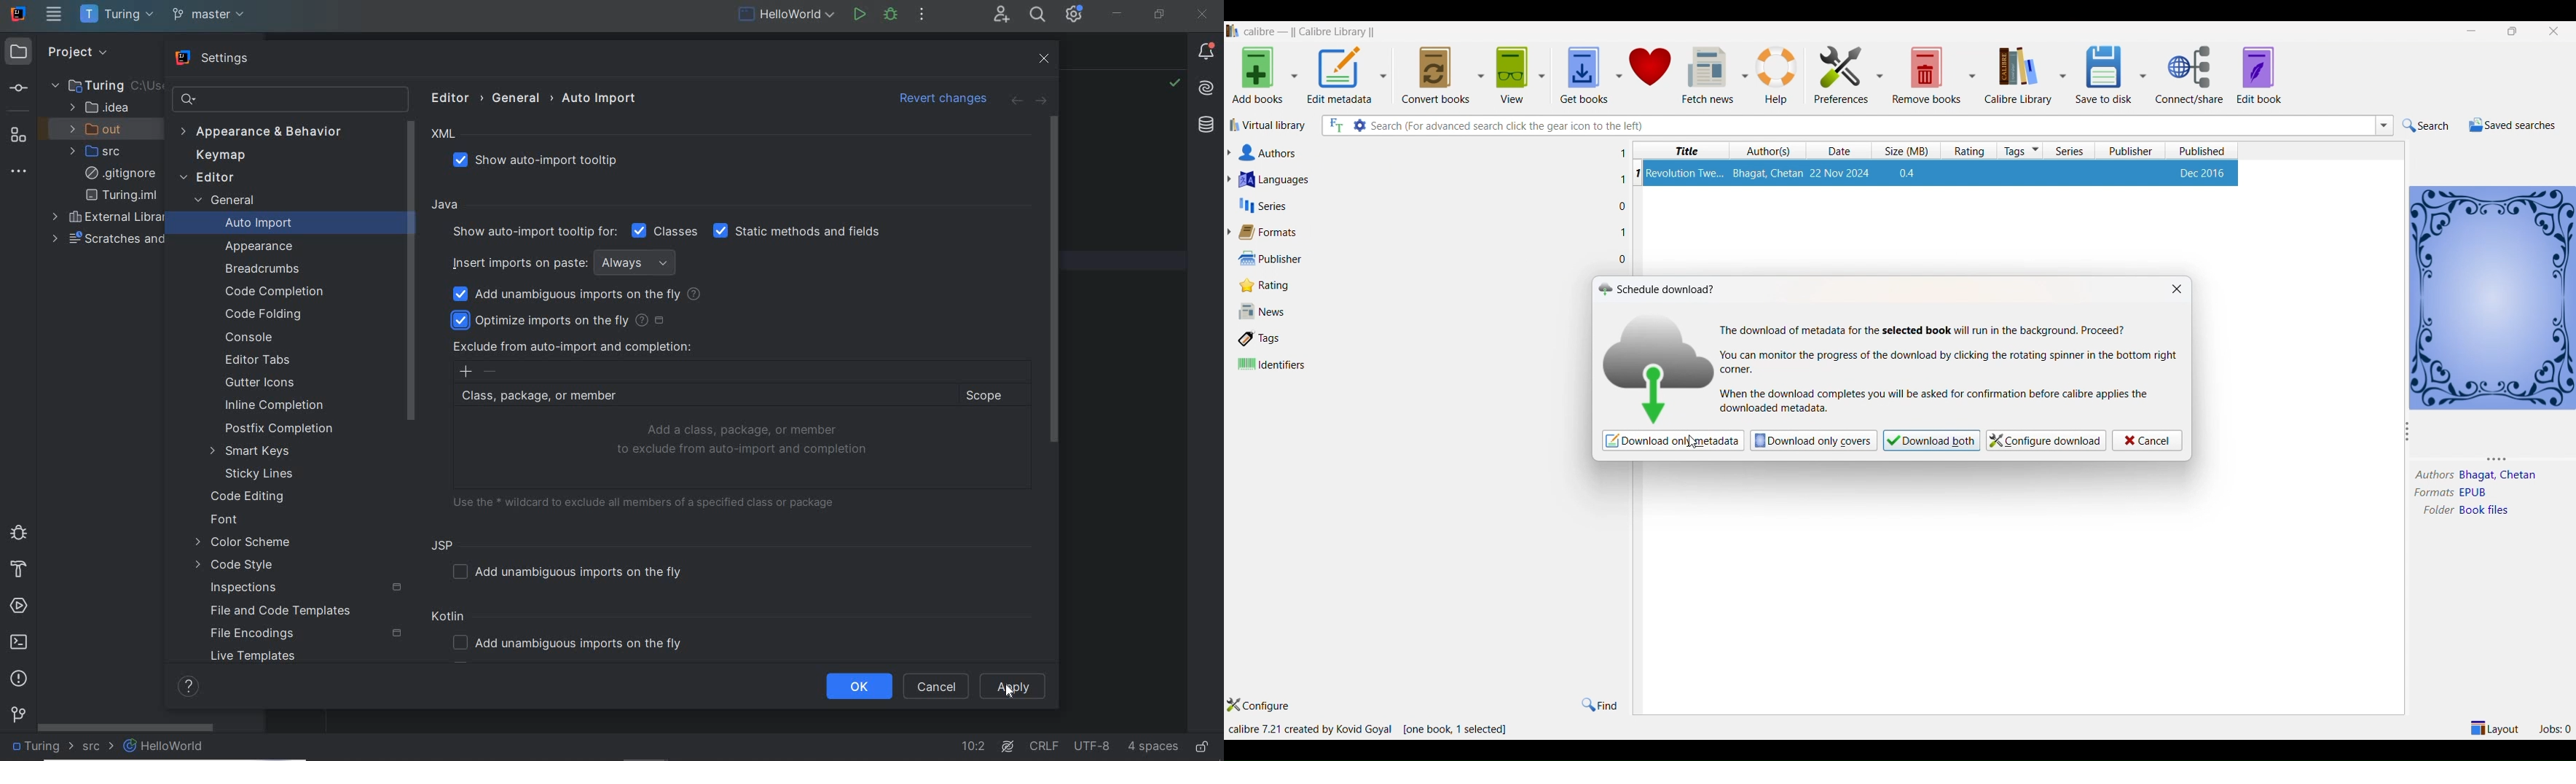 The image size is (2576, 784). Describe the element at coordinates (1653, 70) in the screenshot. I see `donate to calibre` at that location.